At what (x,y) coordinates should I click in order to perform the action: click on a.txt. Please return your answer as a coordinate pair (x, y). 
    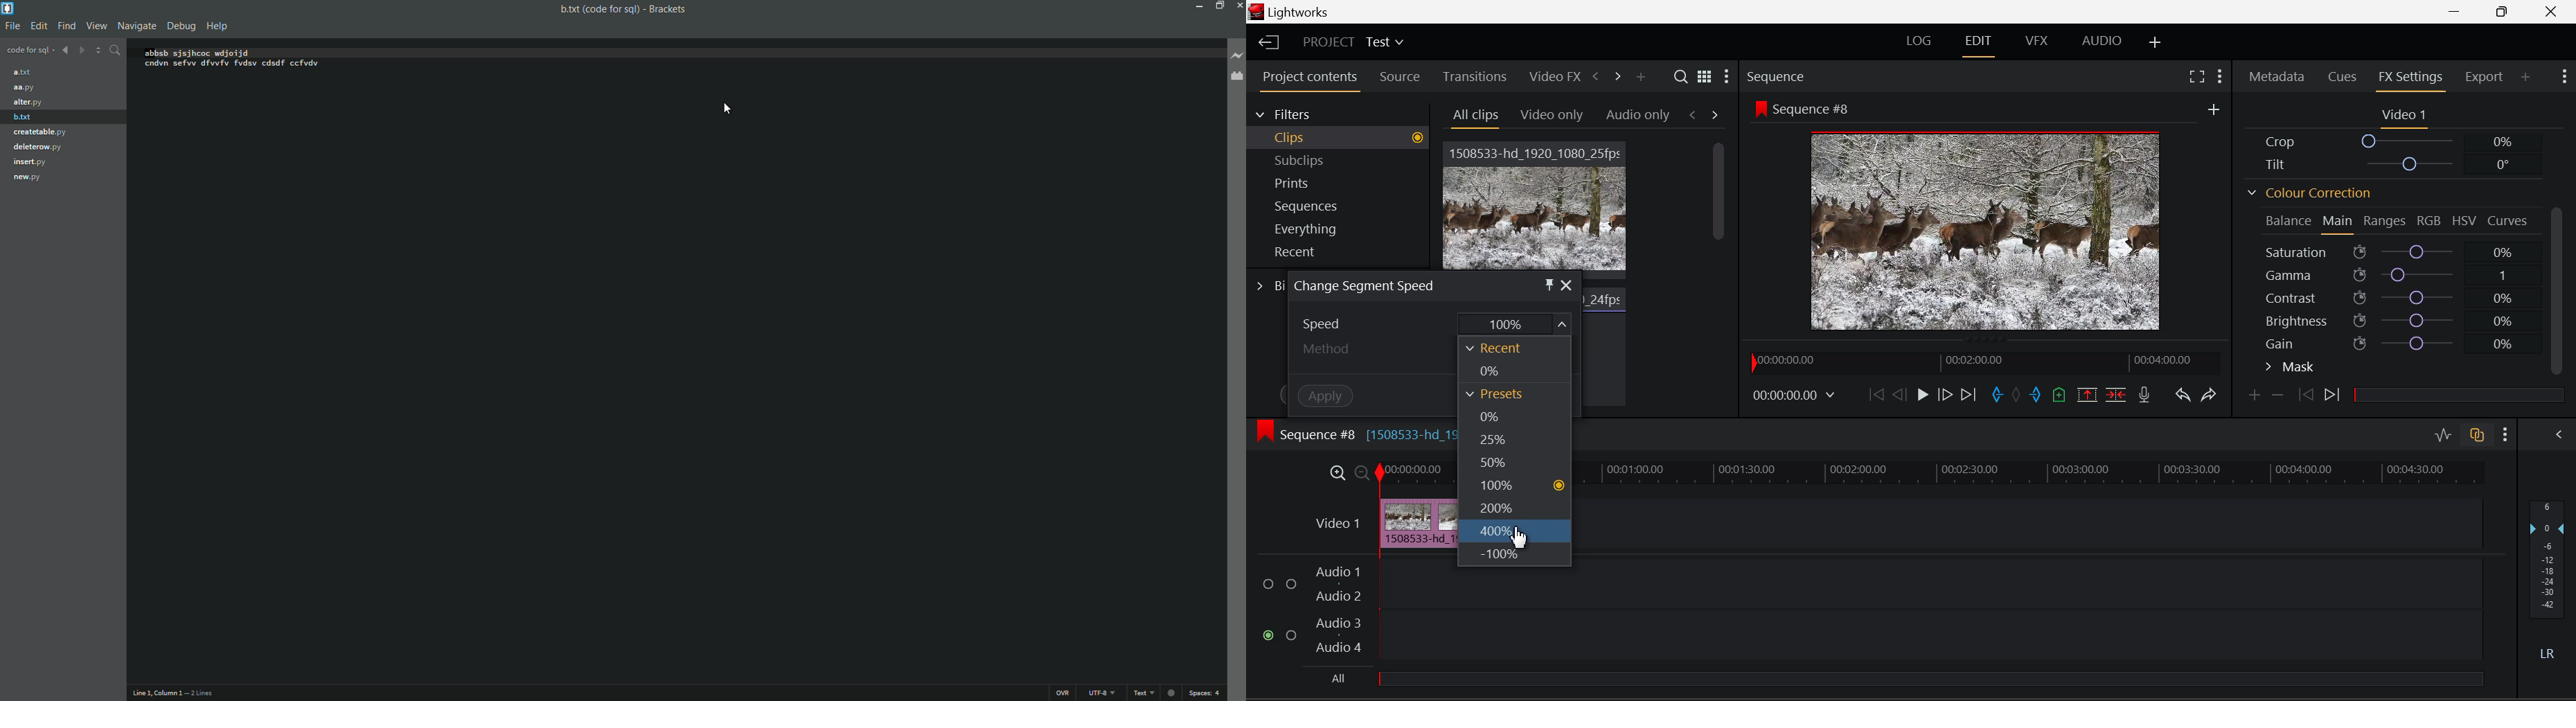
    Looking at the image, I should click on (25, 71).